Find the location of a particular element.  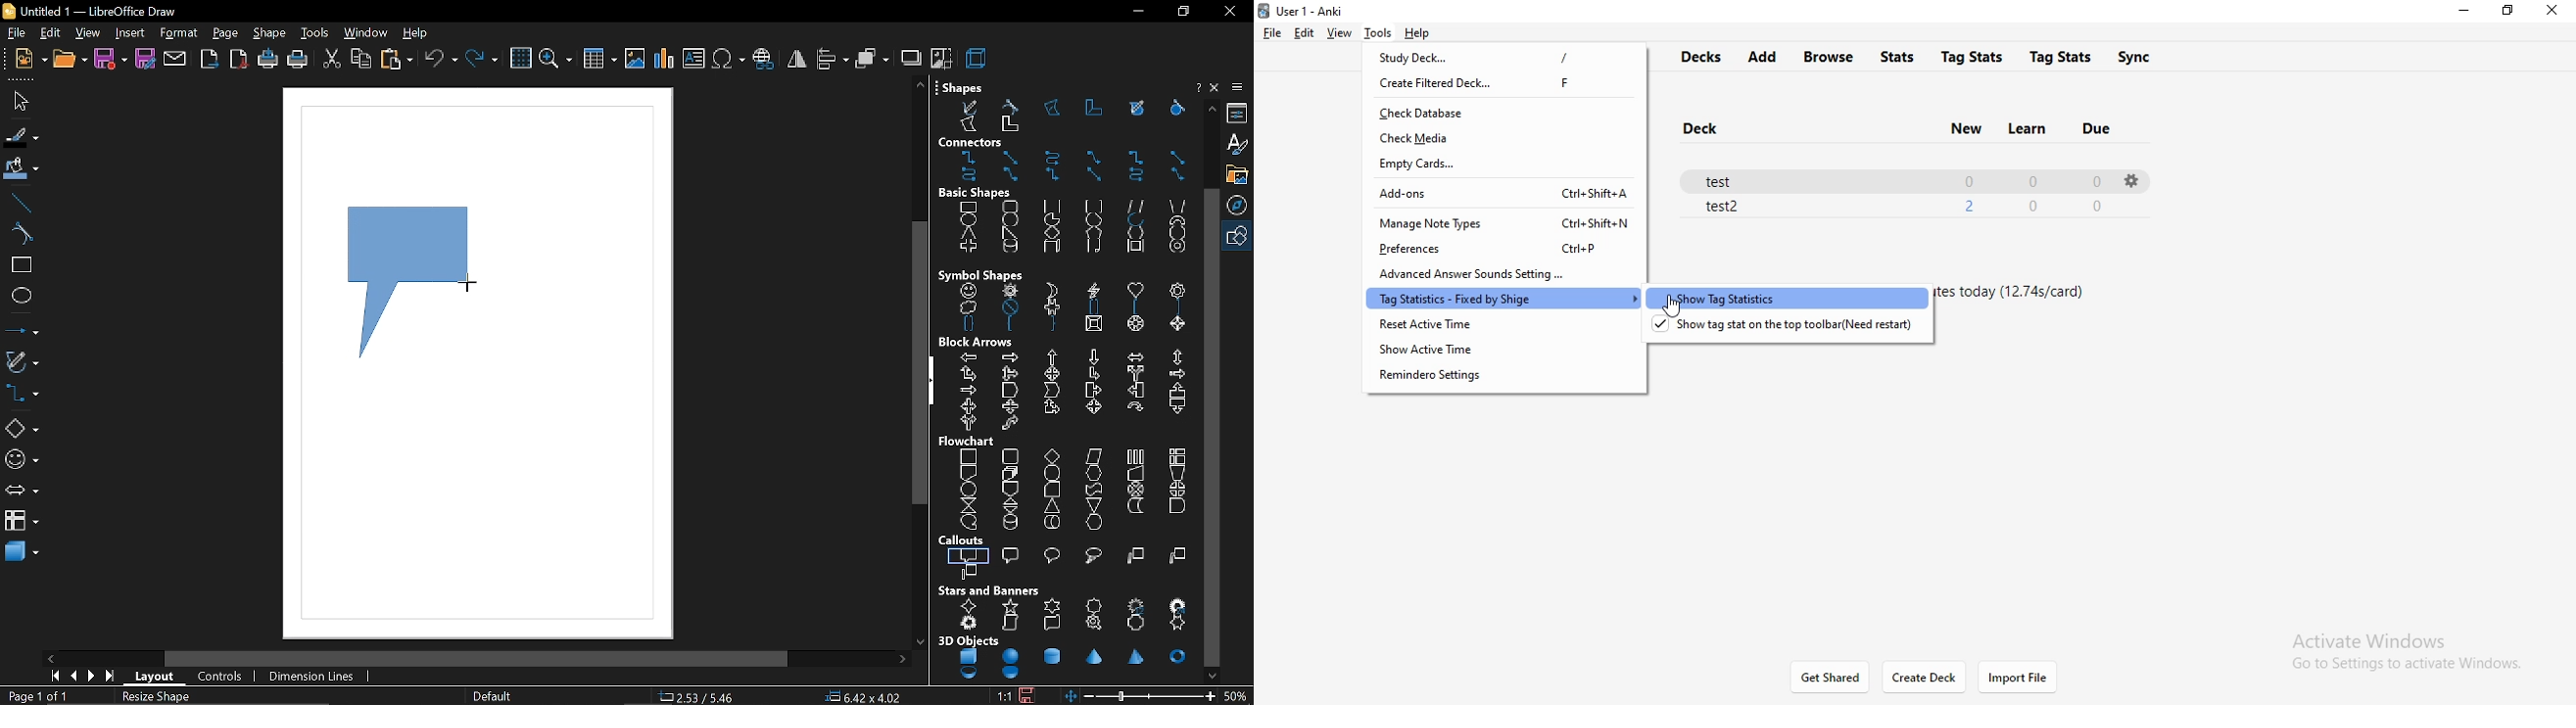

minimise is located at coordinates (2470, 13).